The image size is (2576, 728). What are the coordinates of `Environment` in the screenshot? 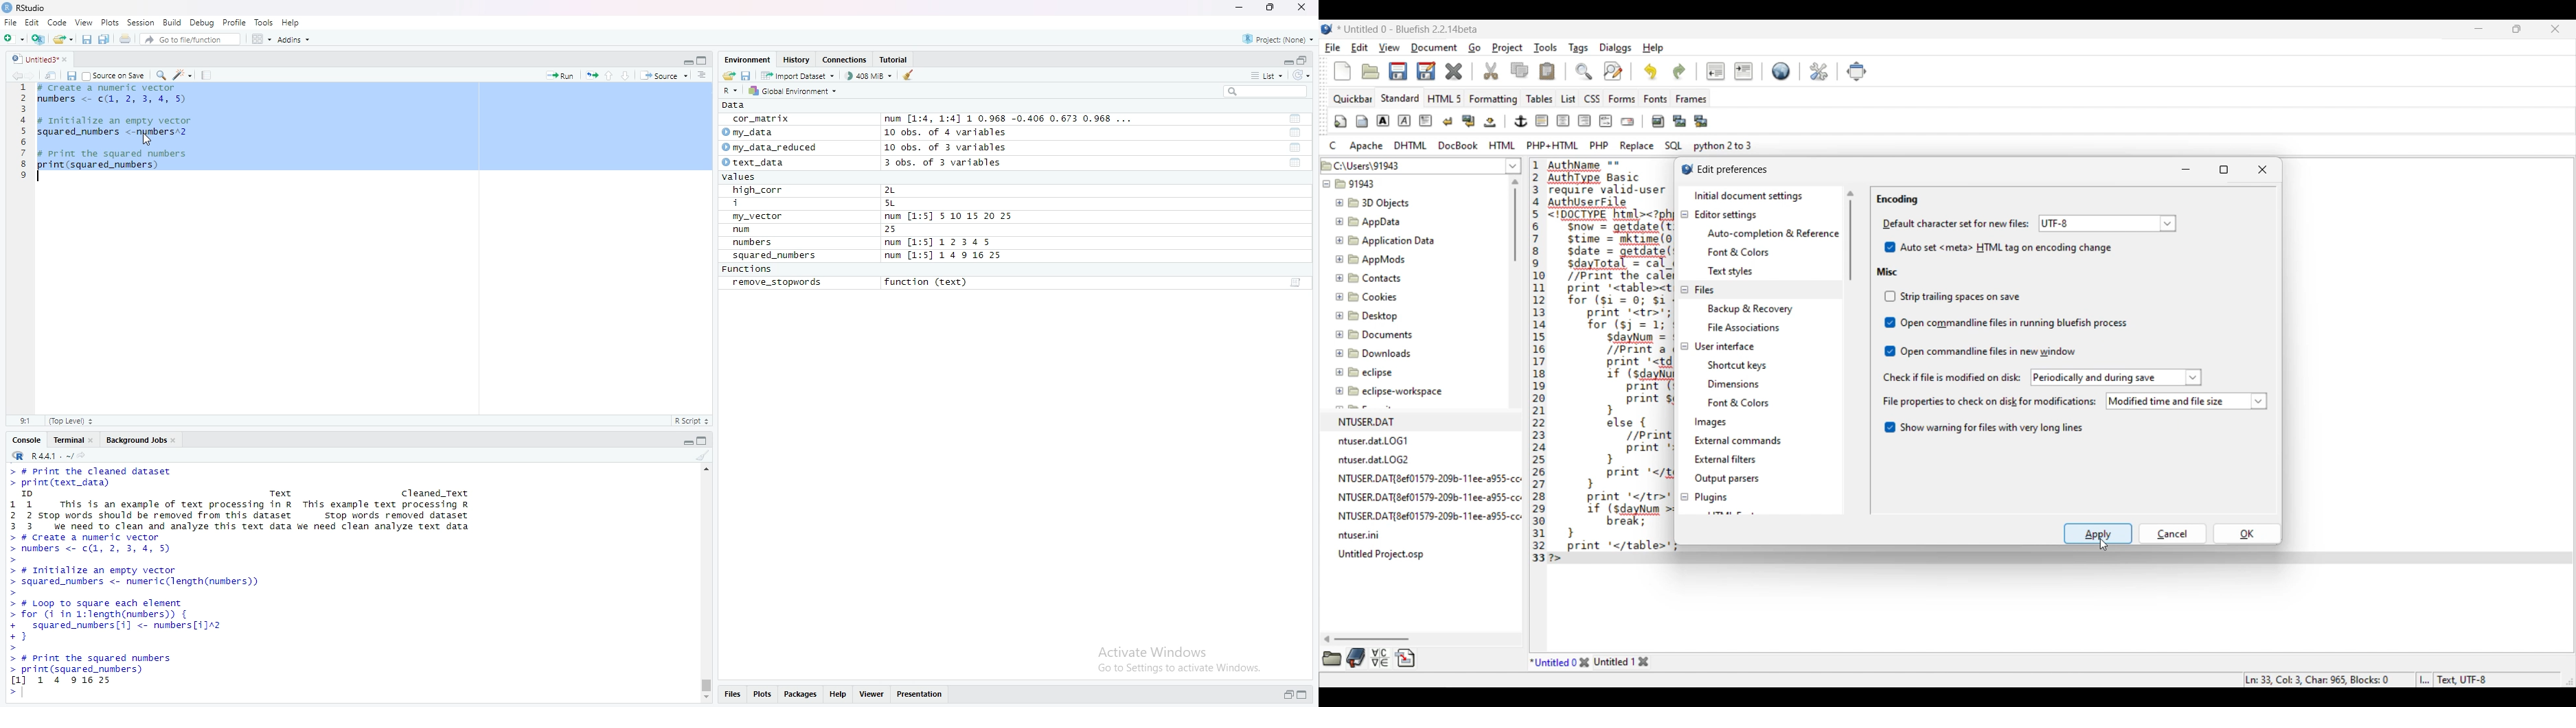 It's located at (747, 59).